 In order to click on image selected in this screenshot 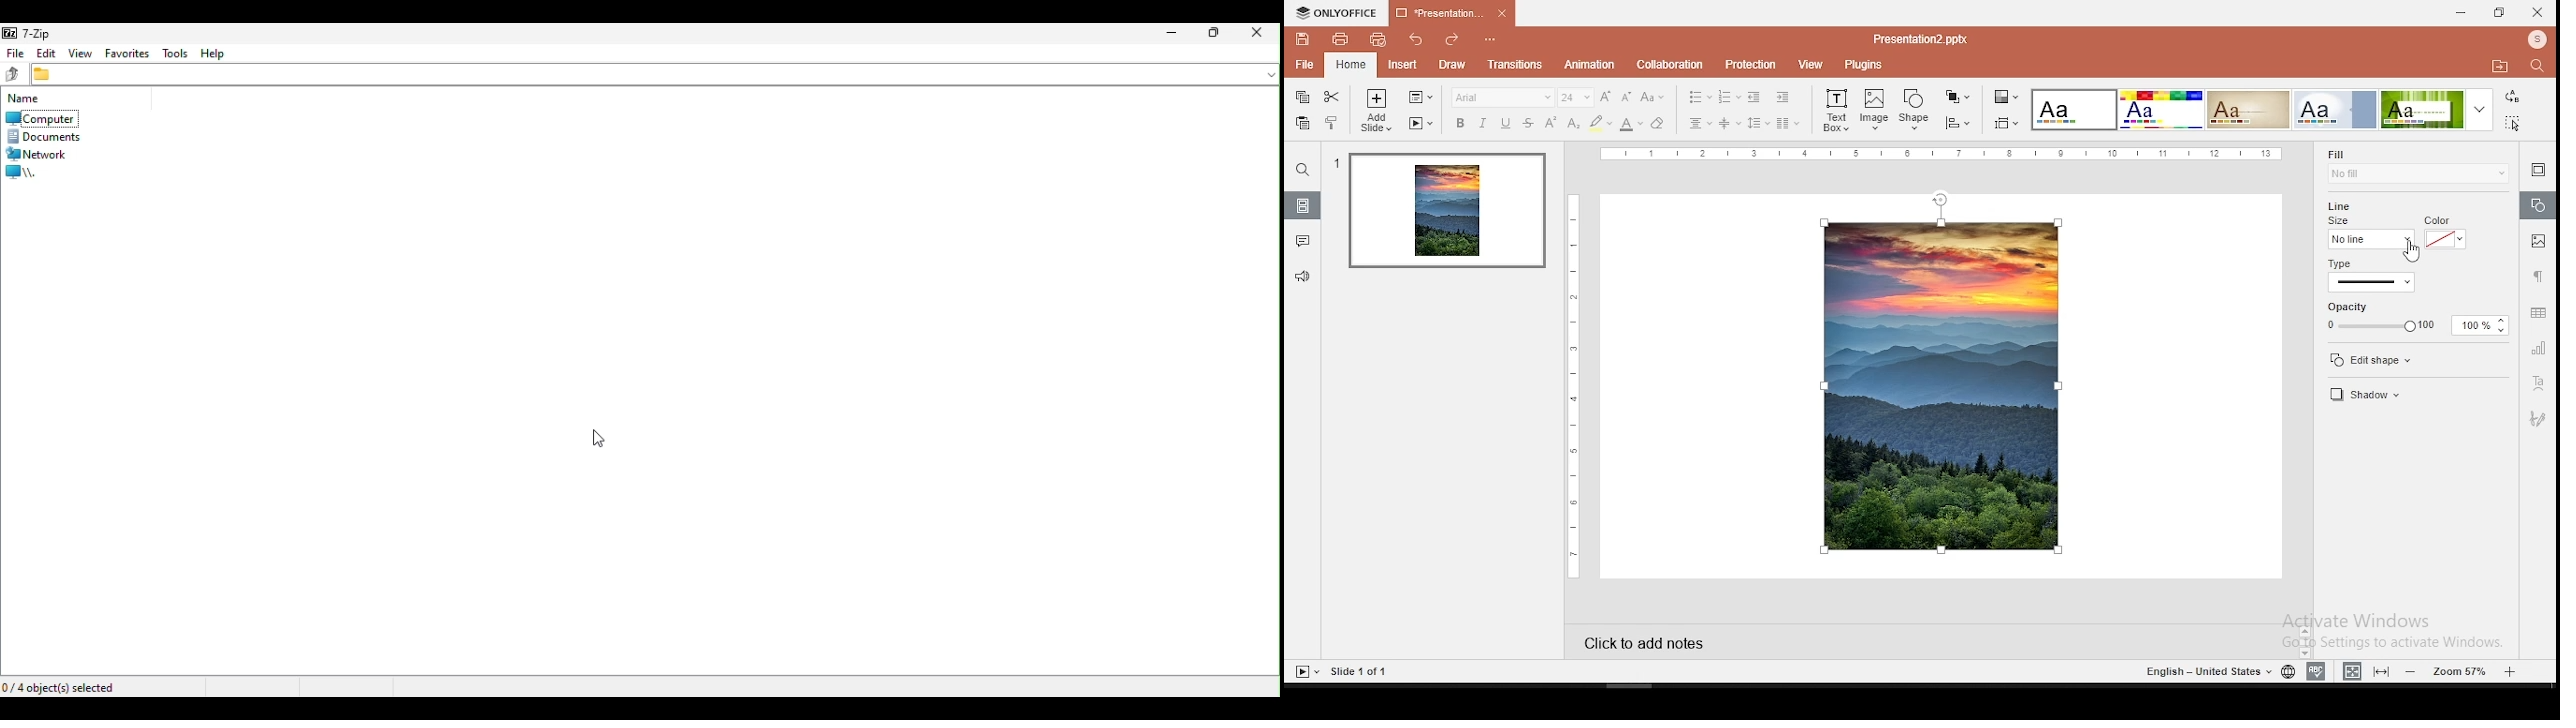, I will do `click(1942, 385)`.